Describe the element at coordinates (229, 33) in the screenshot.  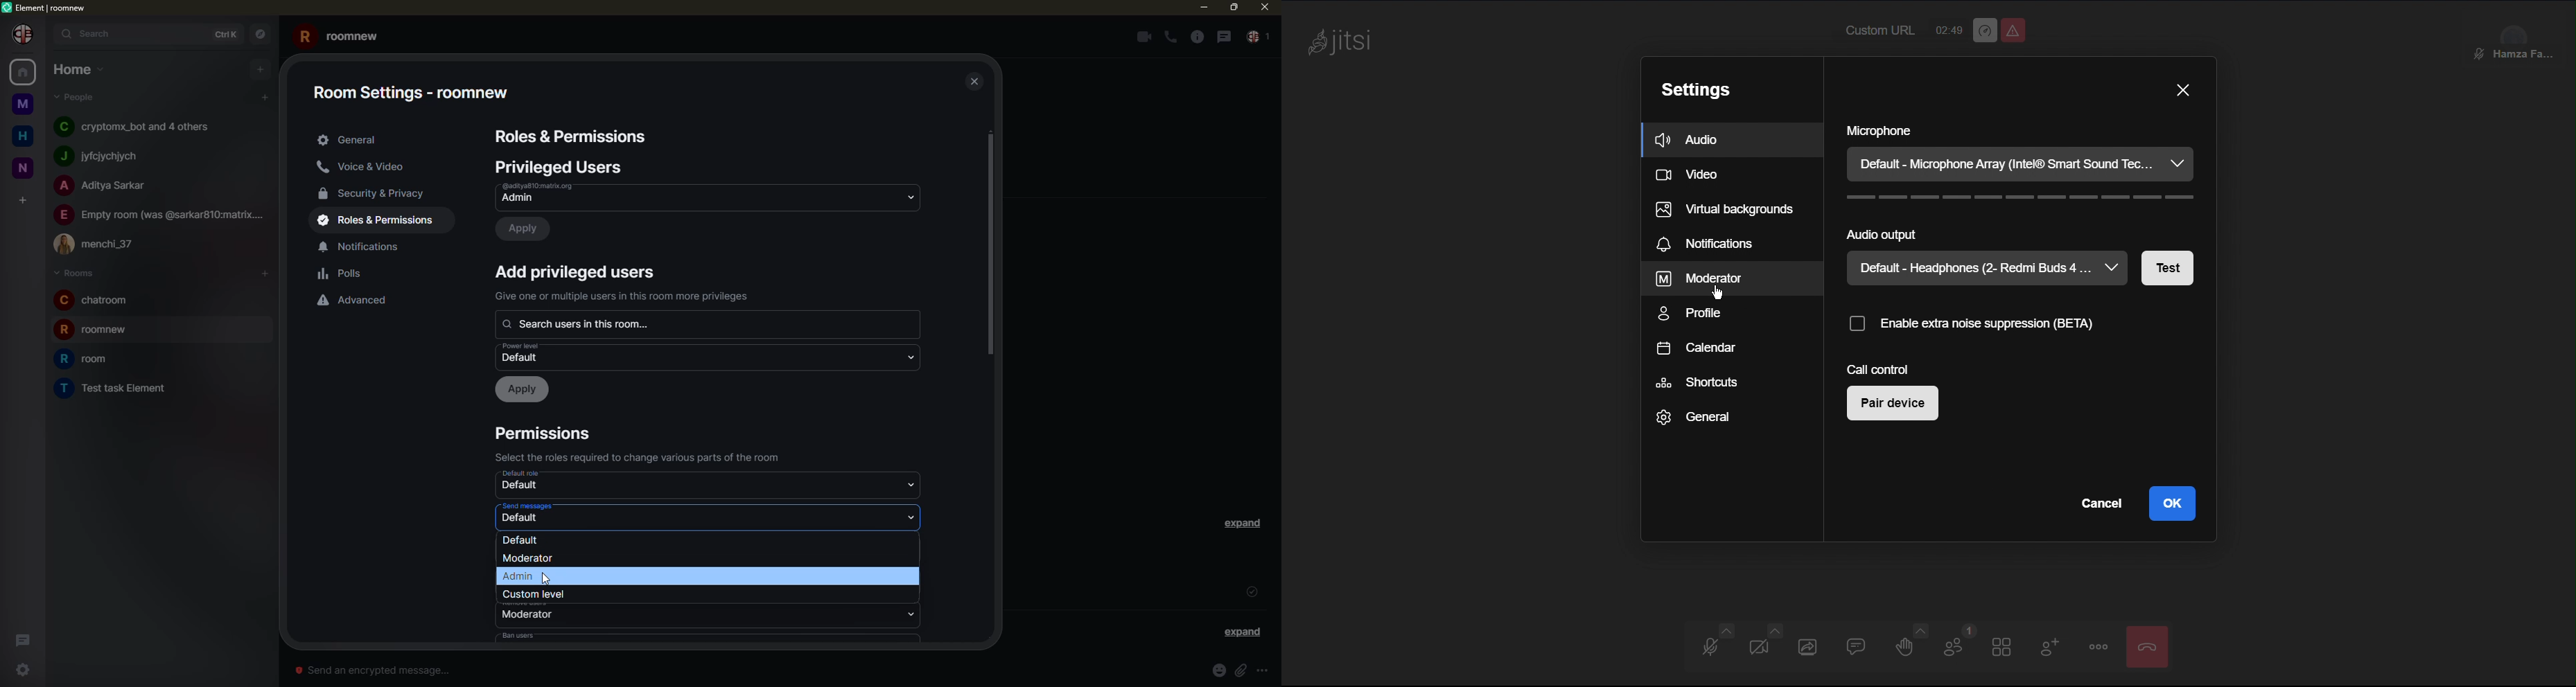
I see `ctrlK` at that location.